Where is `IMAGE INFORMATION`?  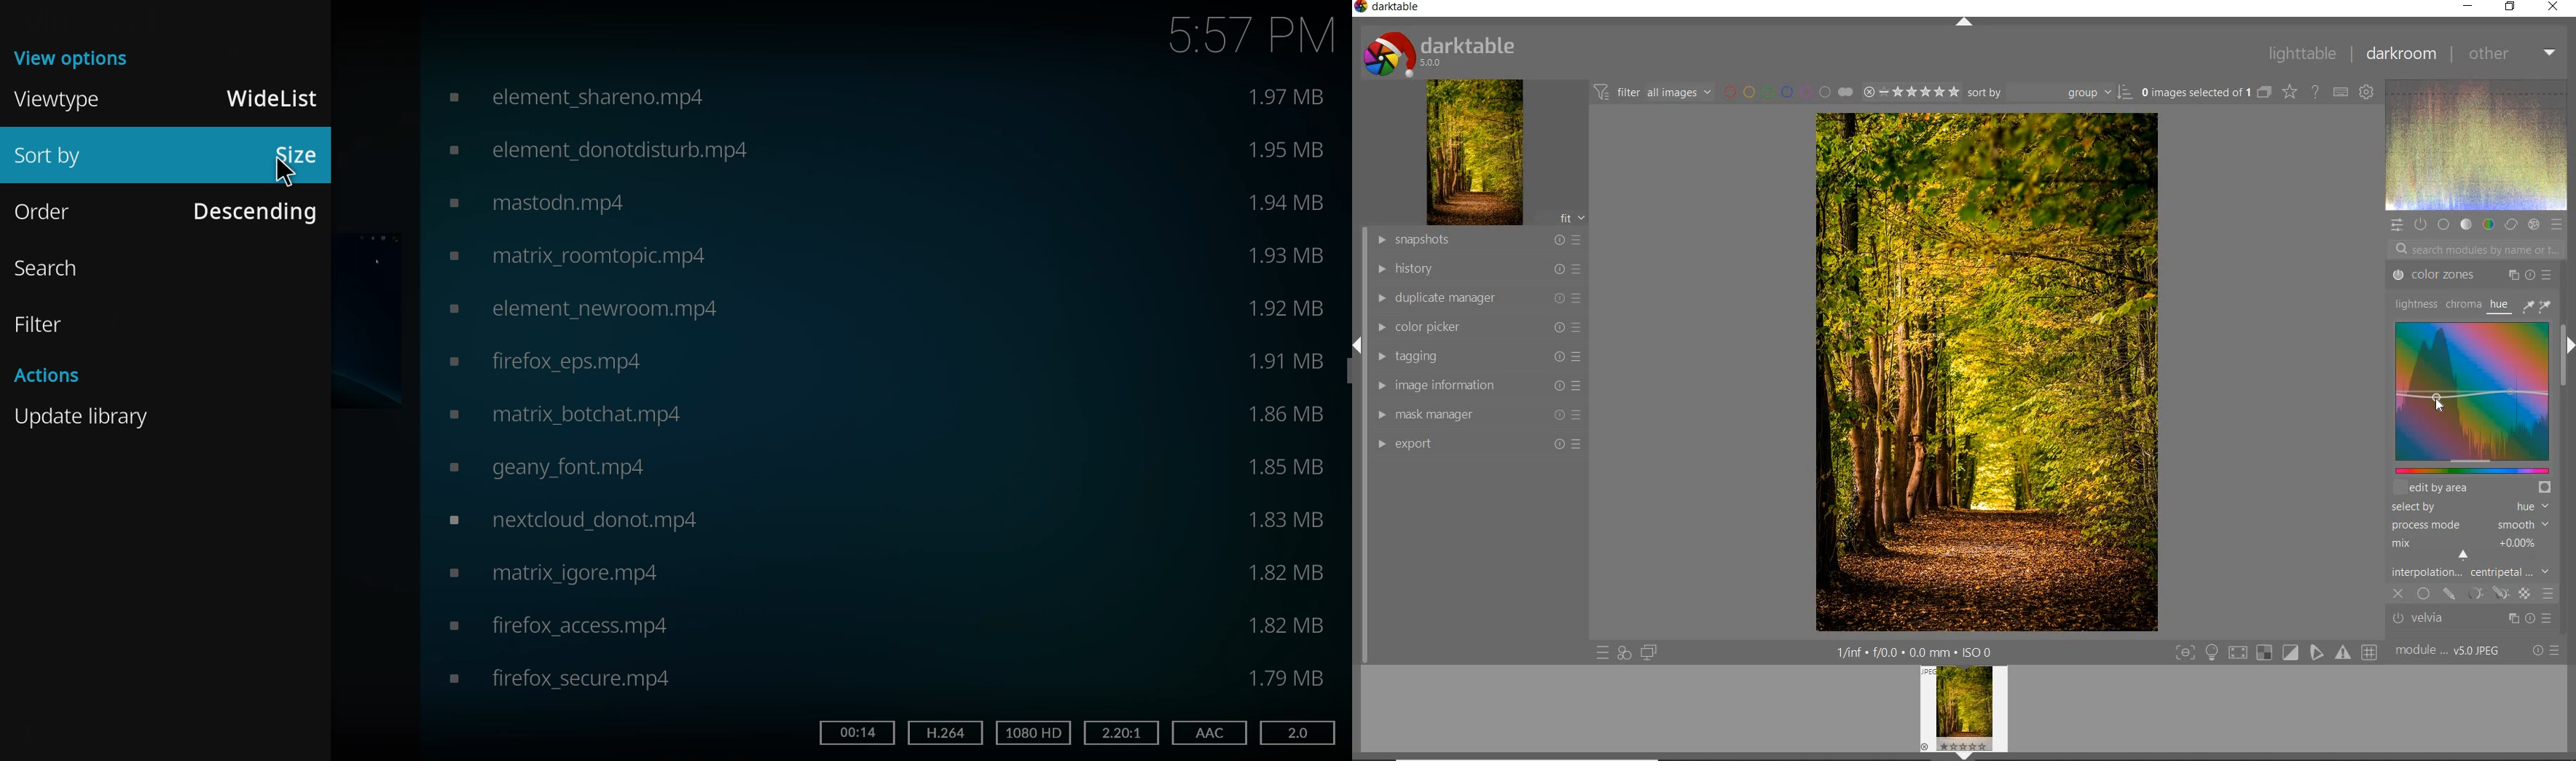
IMAGE INFORMATION is located at coordinates (1480, 387).